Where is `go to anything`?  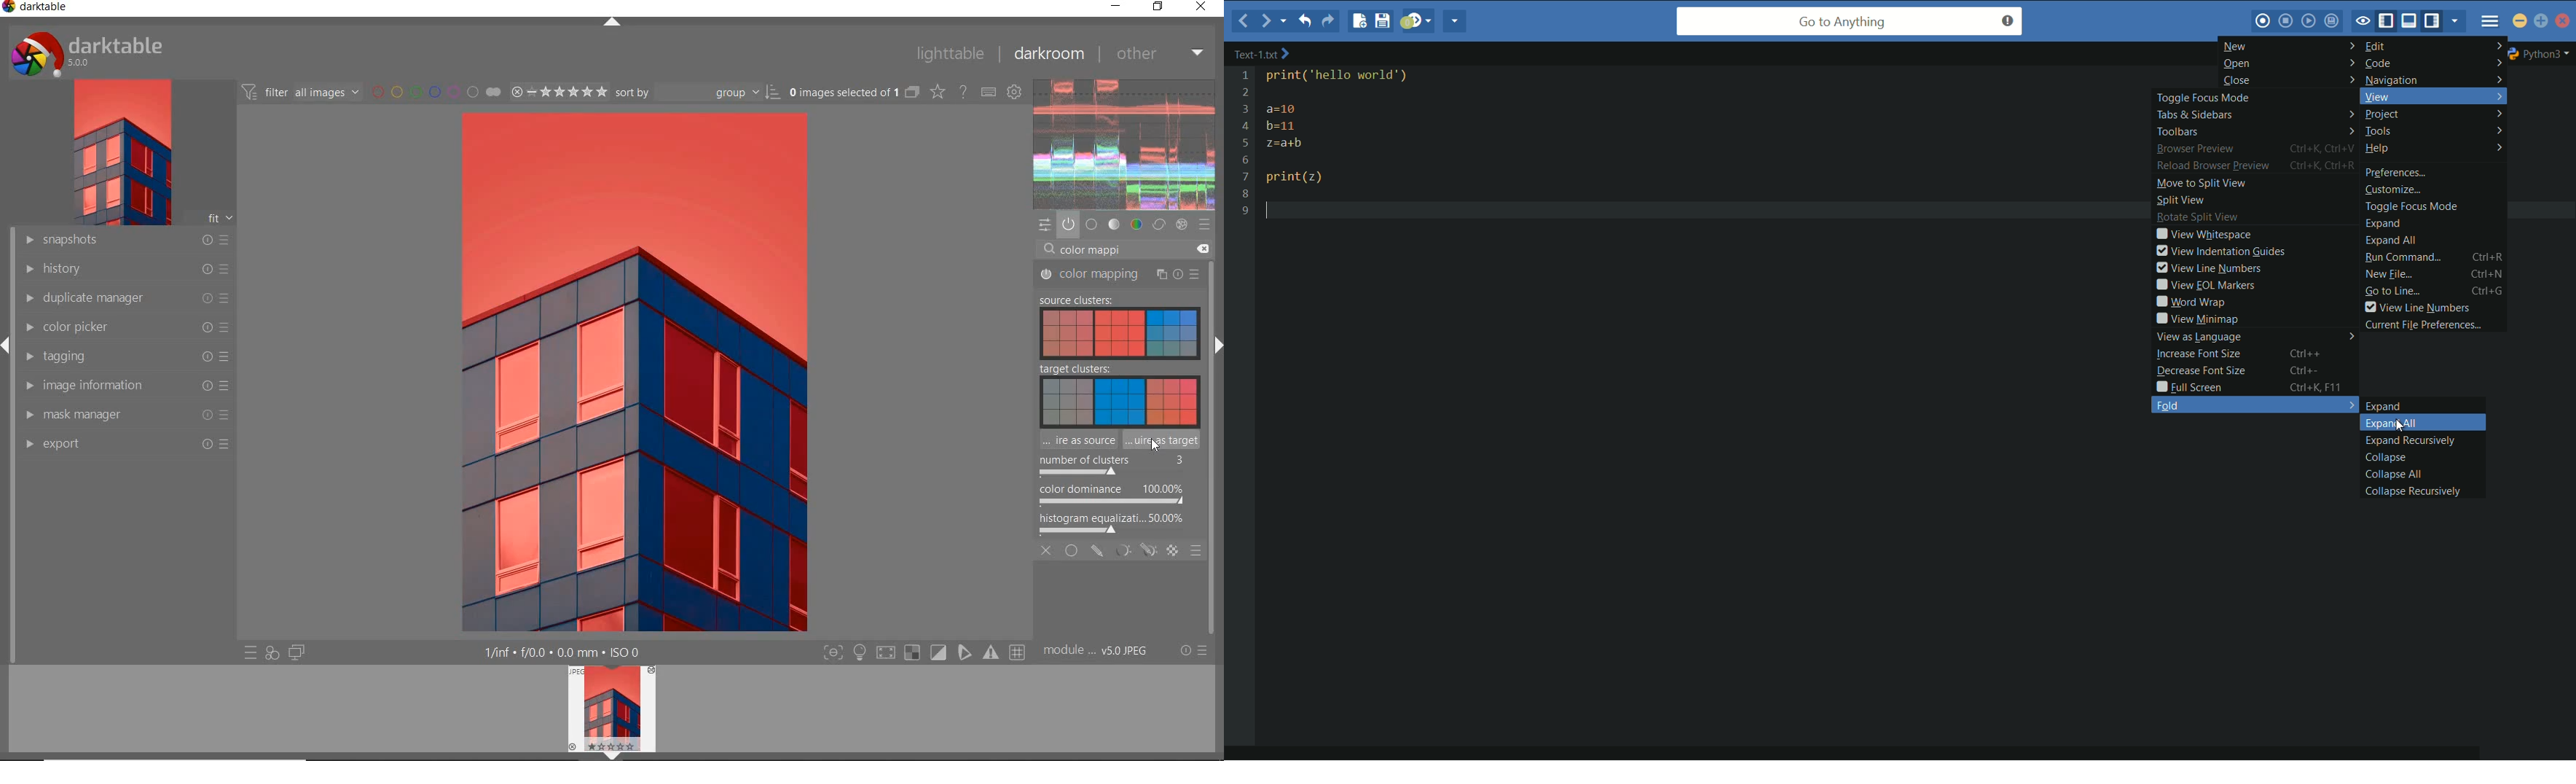
go to anything is located at coordinates (1849, 23).